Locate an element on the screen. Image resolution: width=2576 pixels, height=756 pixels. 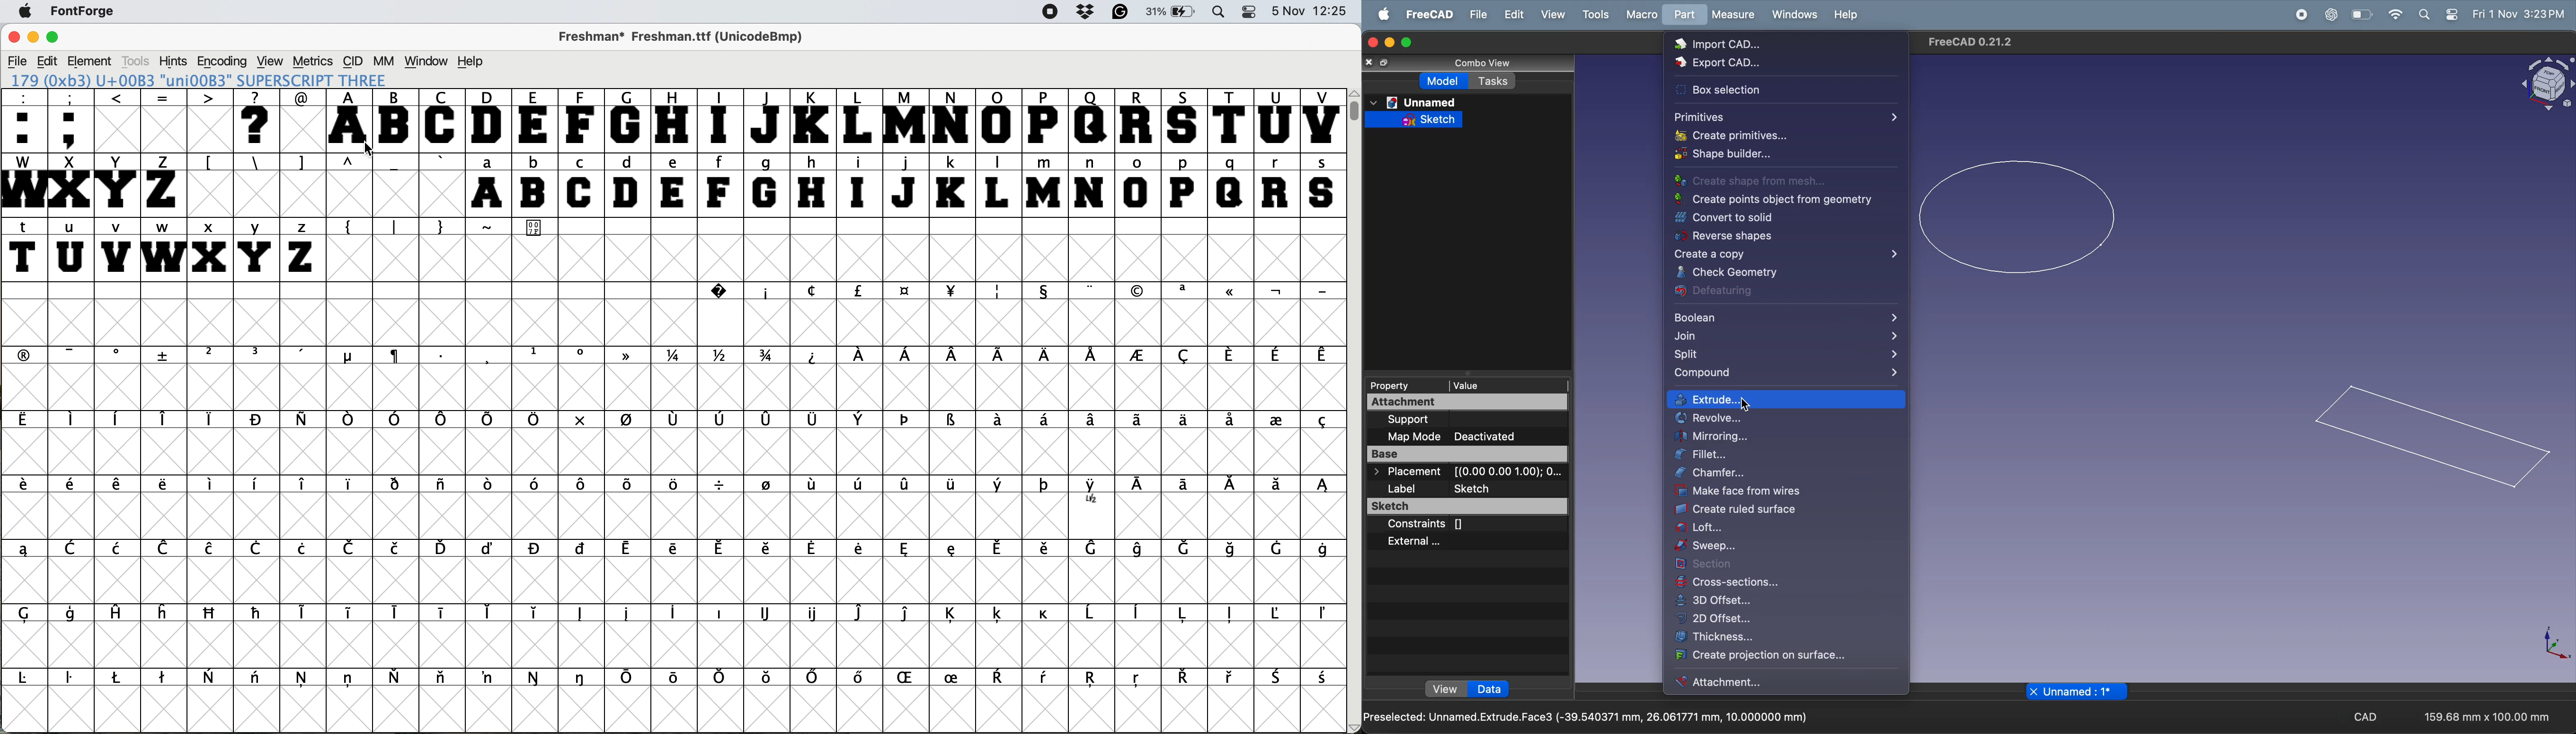
symbol is located at coordinates (767, 612).